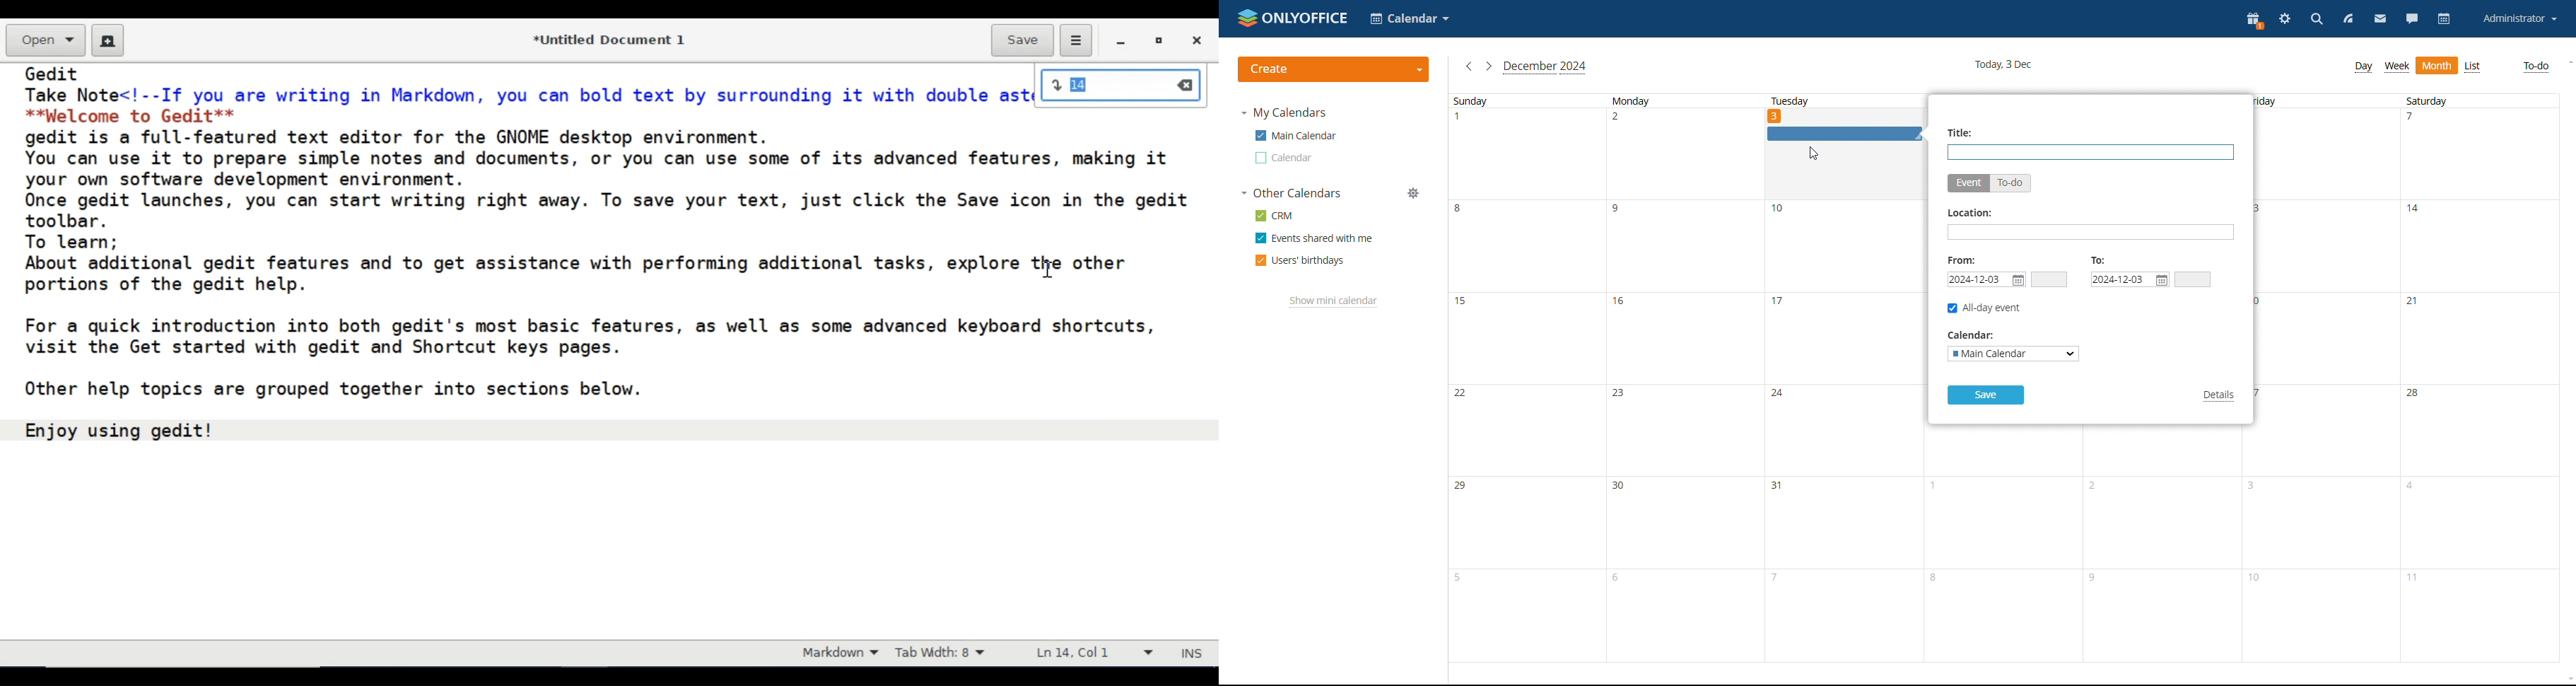 The height and width of the screenshot is (700, 2576). What do you see at coordinates (2444, 20) in the screenshot?
I see `calendar` at bounding box center [2444, 20].